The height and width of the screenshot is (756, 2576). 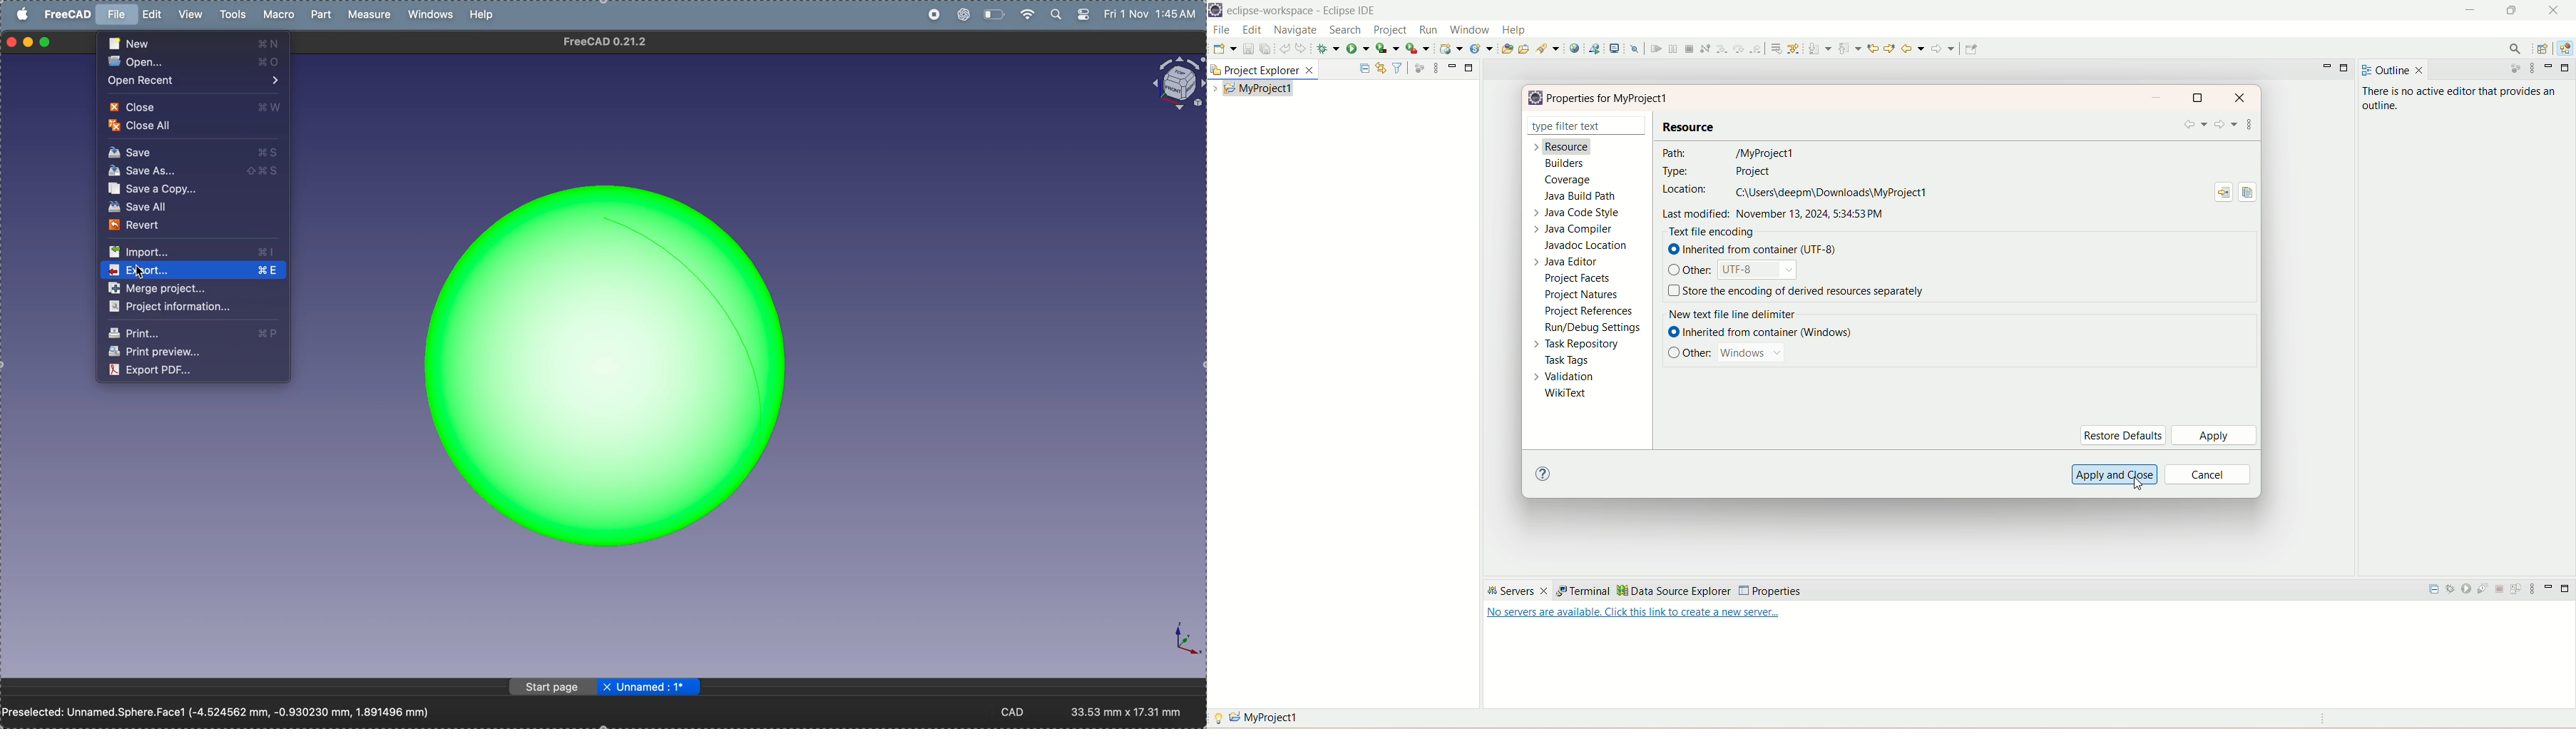 What do you see at coordinates (1568, 181) in the screenshot?
I see `coverage` at bounding box center [1568, 181].